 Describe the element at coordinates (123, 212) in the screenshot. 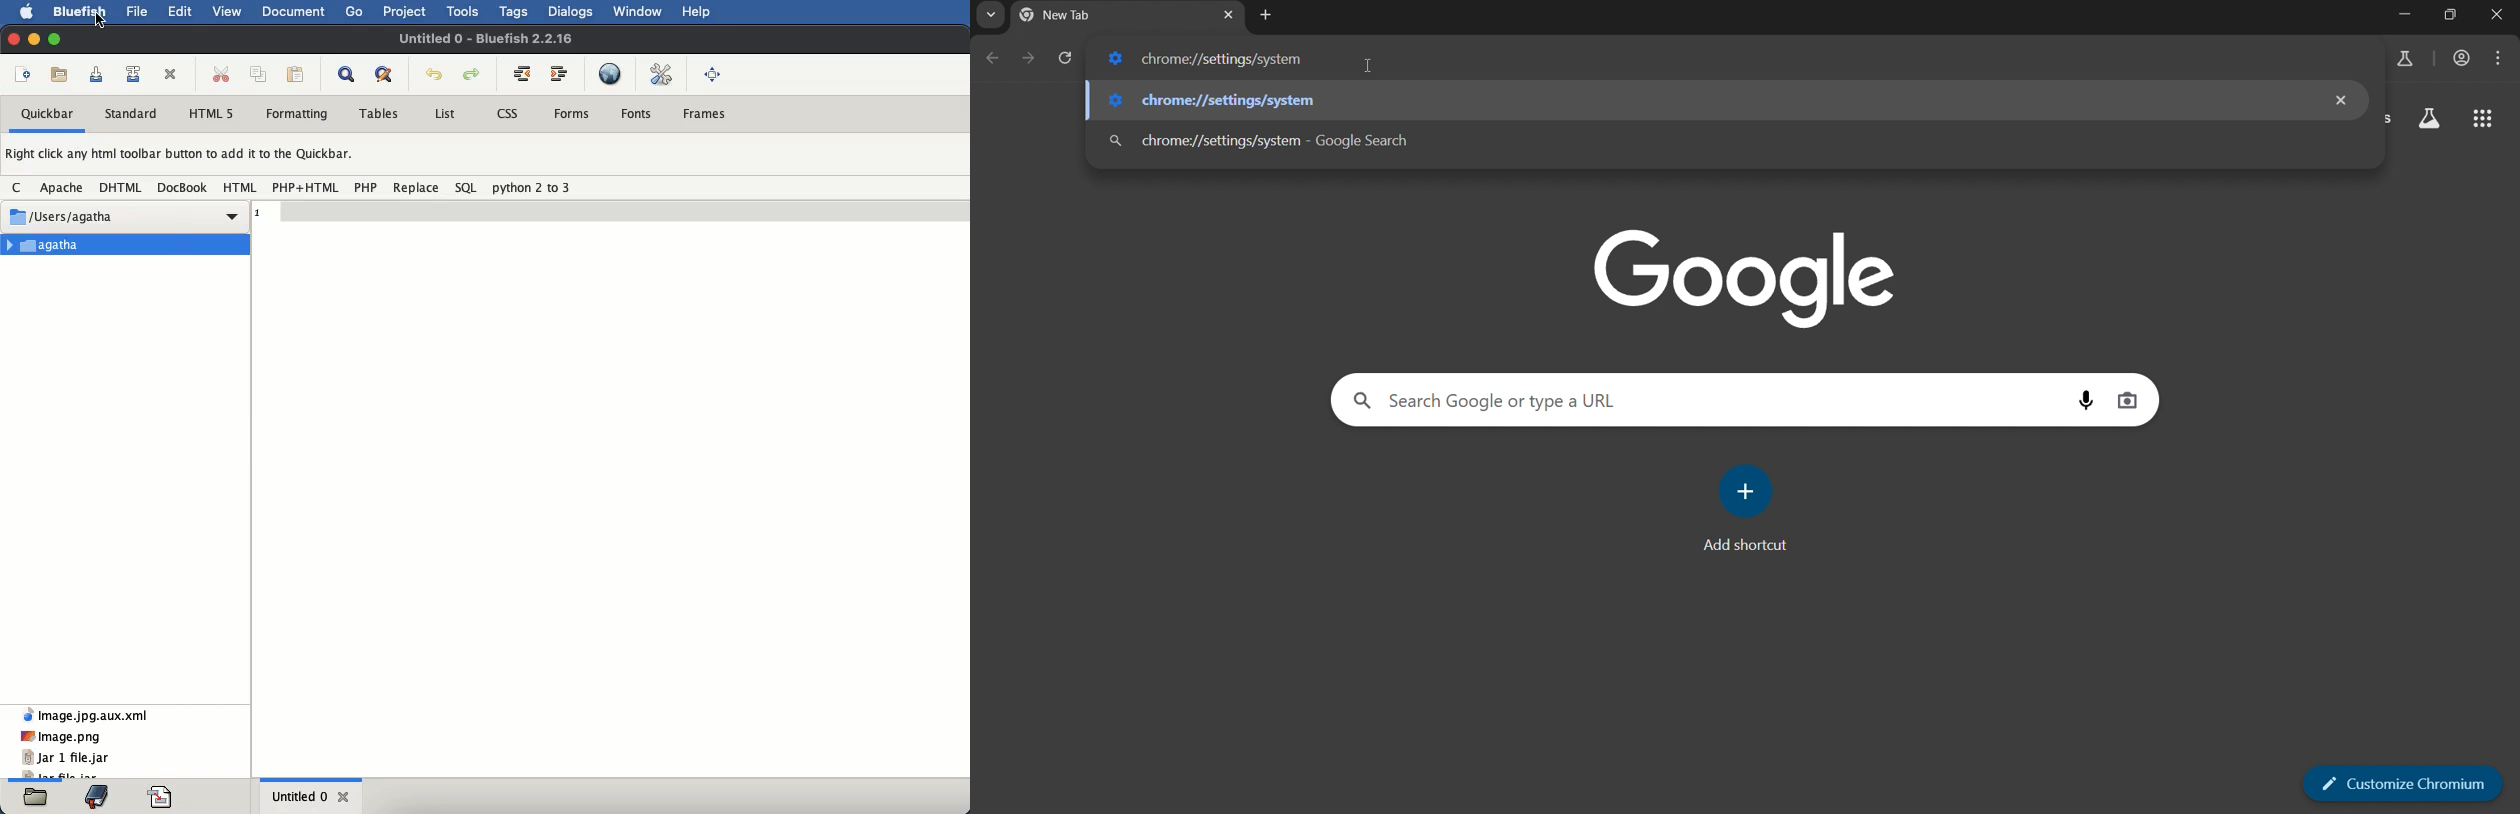

I see `users Agatha` at that location.